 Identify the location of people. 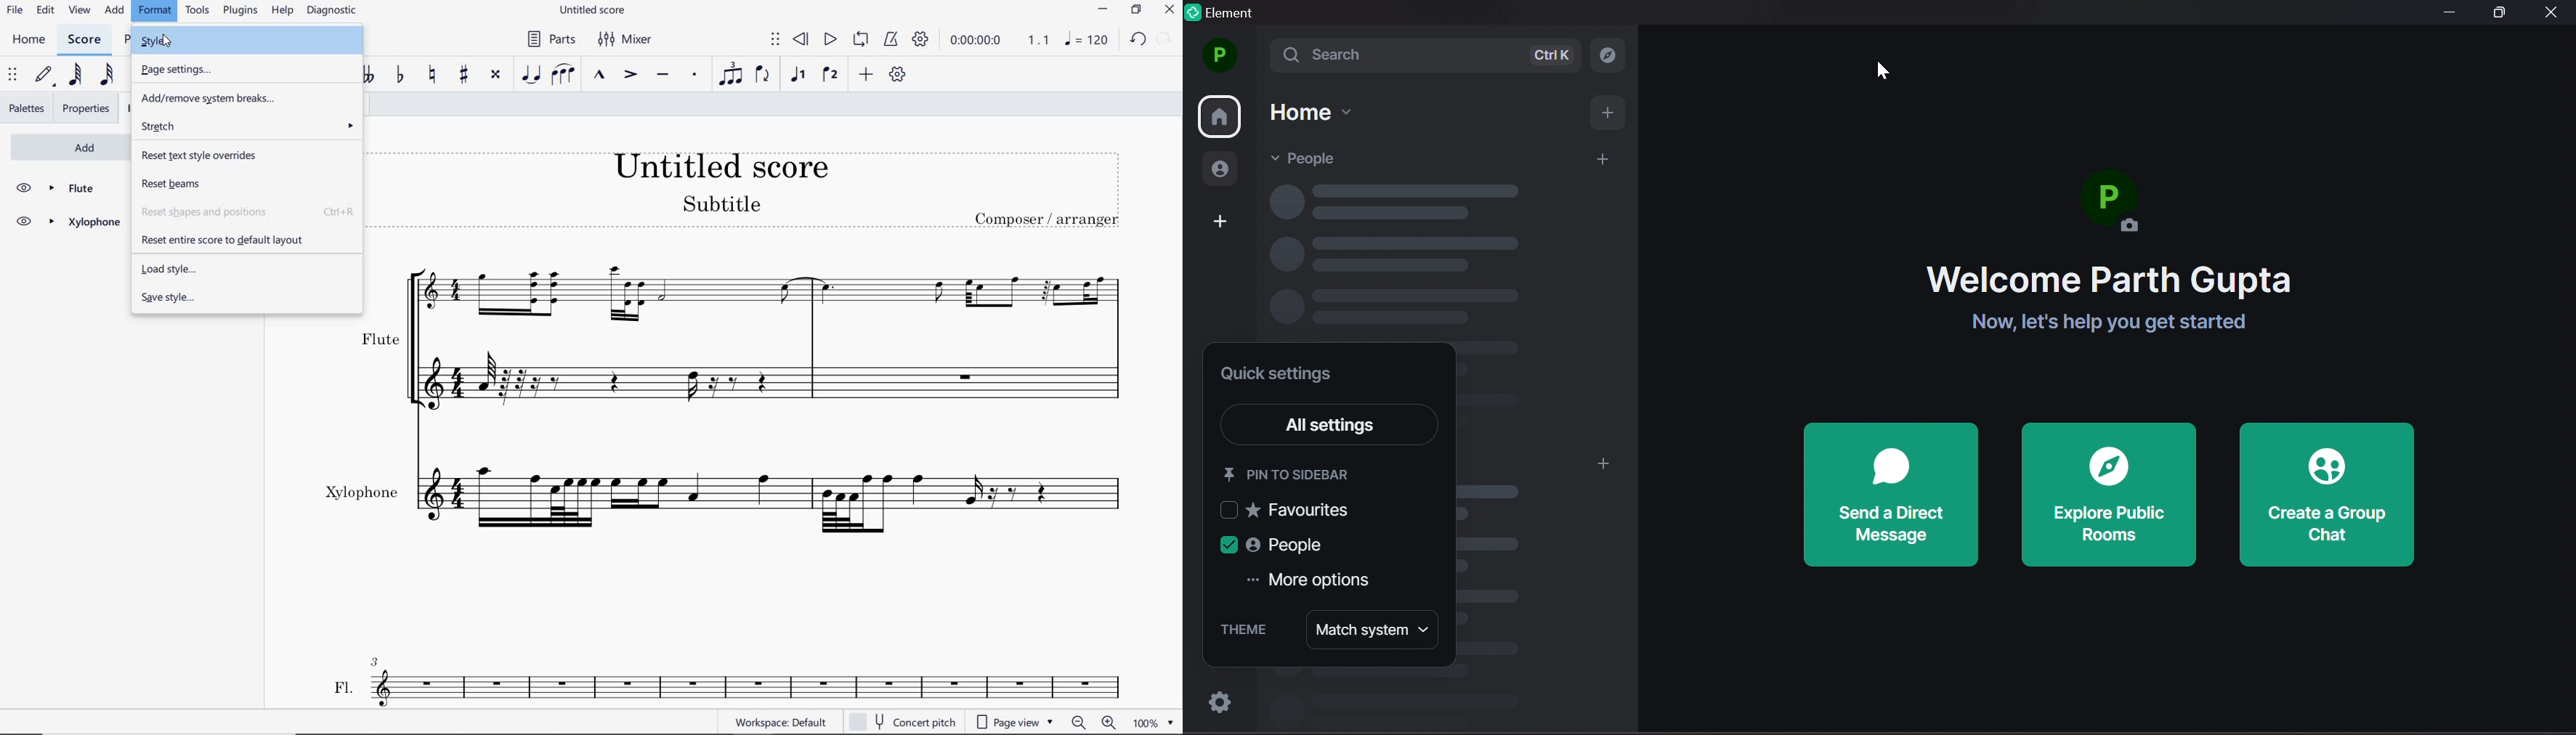
(1223, 172).